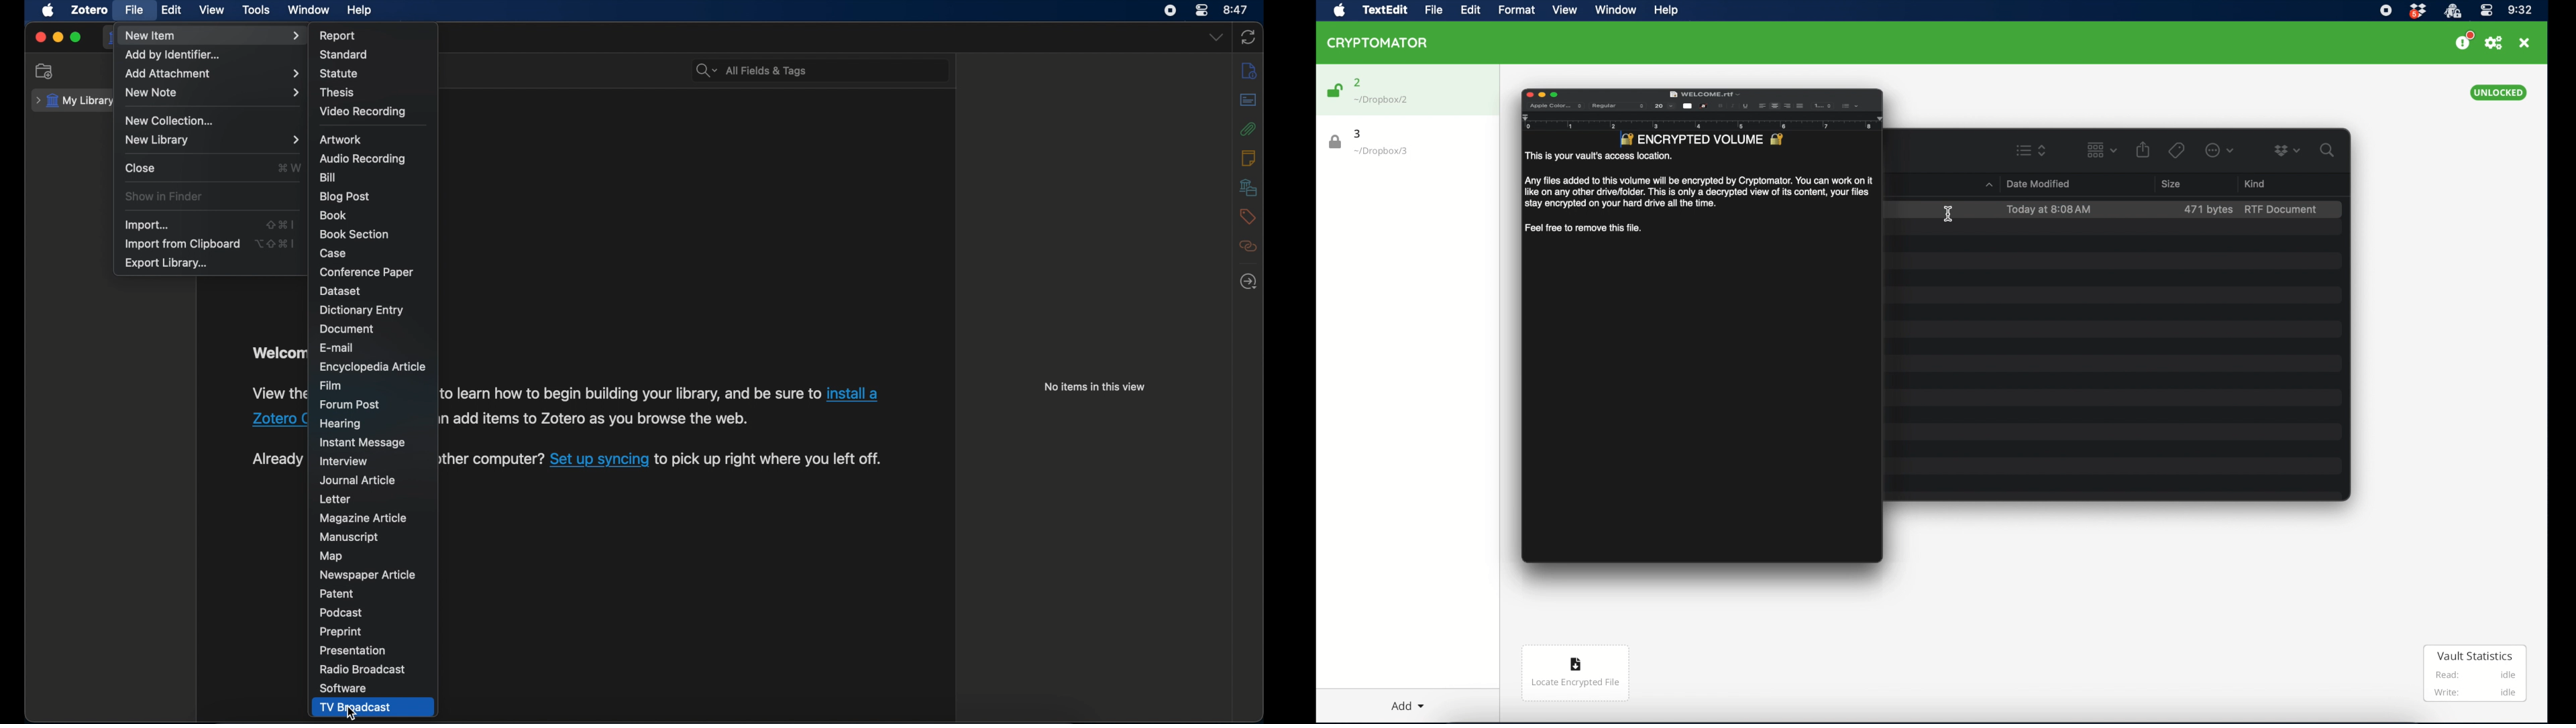 This screenshot has height=728, width=2576. I want to click on Welcome to Zotero!, so click(275, 353).